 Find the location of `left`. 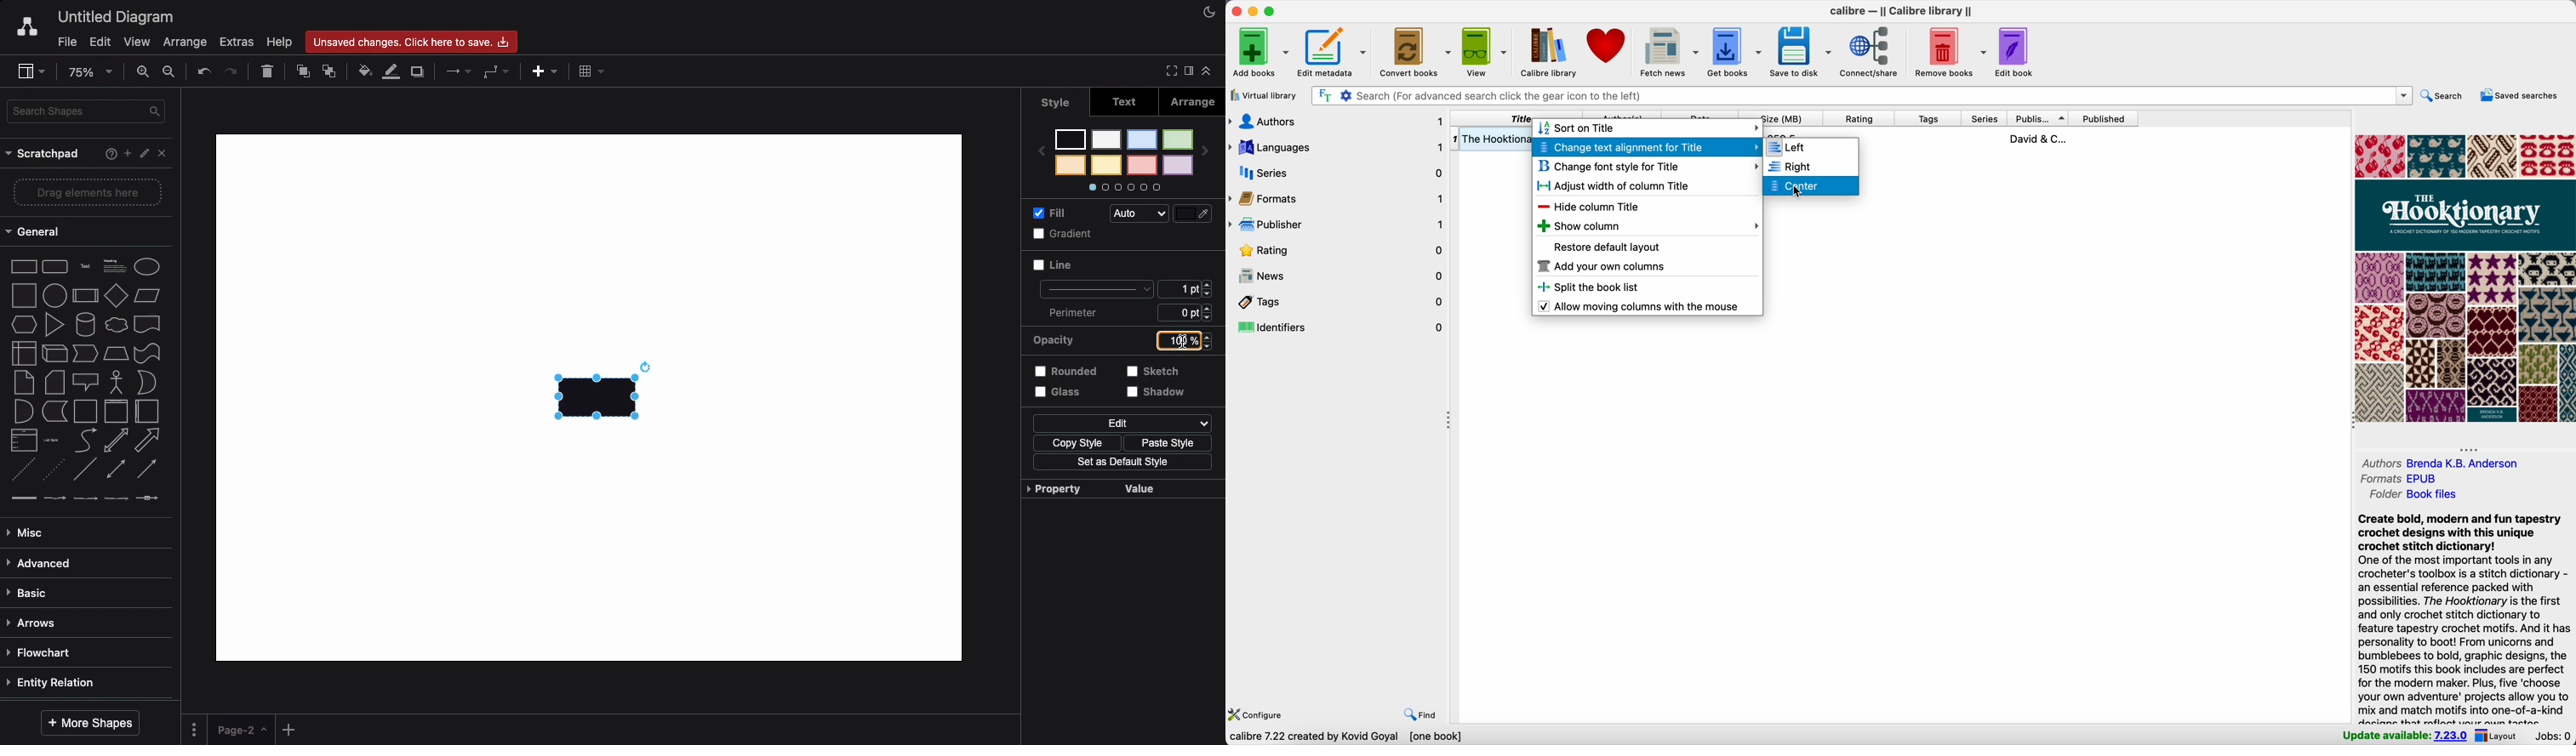

left is located at coordinates (1811, 147).